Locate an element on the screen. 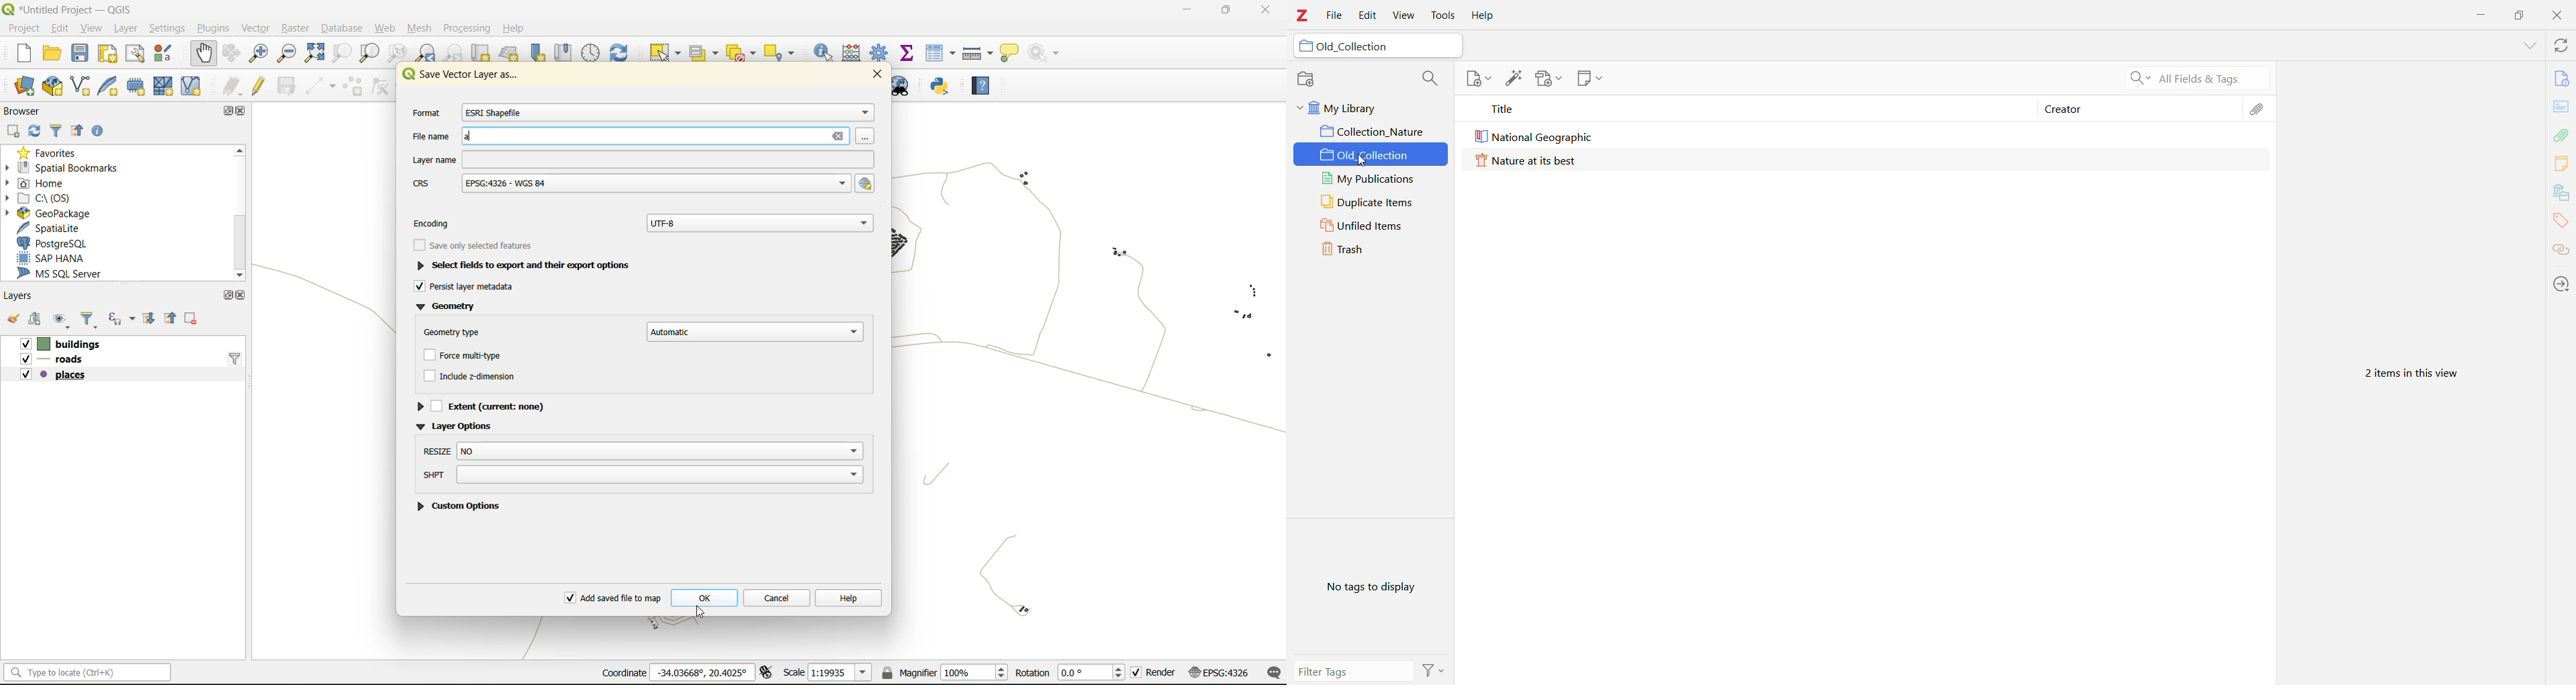  List all Tabs is located at coordinates (2528, 45).